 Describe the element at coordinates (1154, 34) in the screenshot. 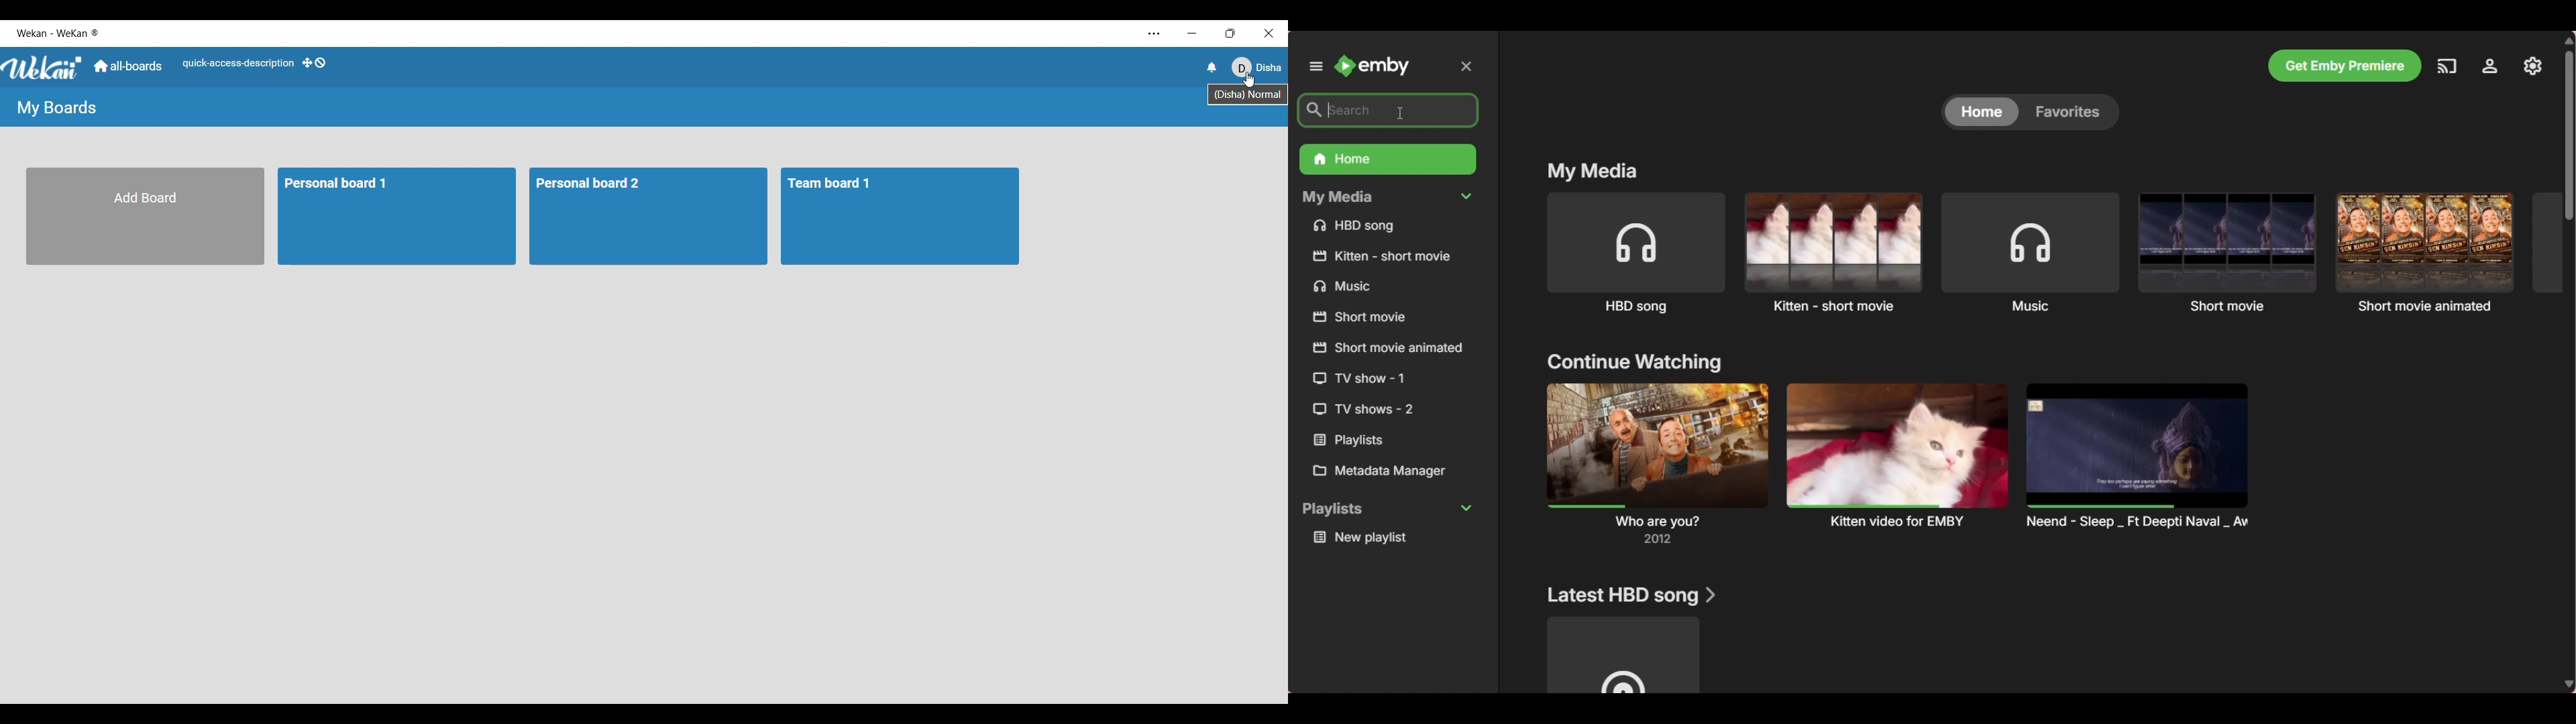

I see `More settings` at that location.